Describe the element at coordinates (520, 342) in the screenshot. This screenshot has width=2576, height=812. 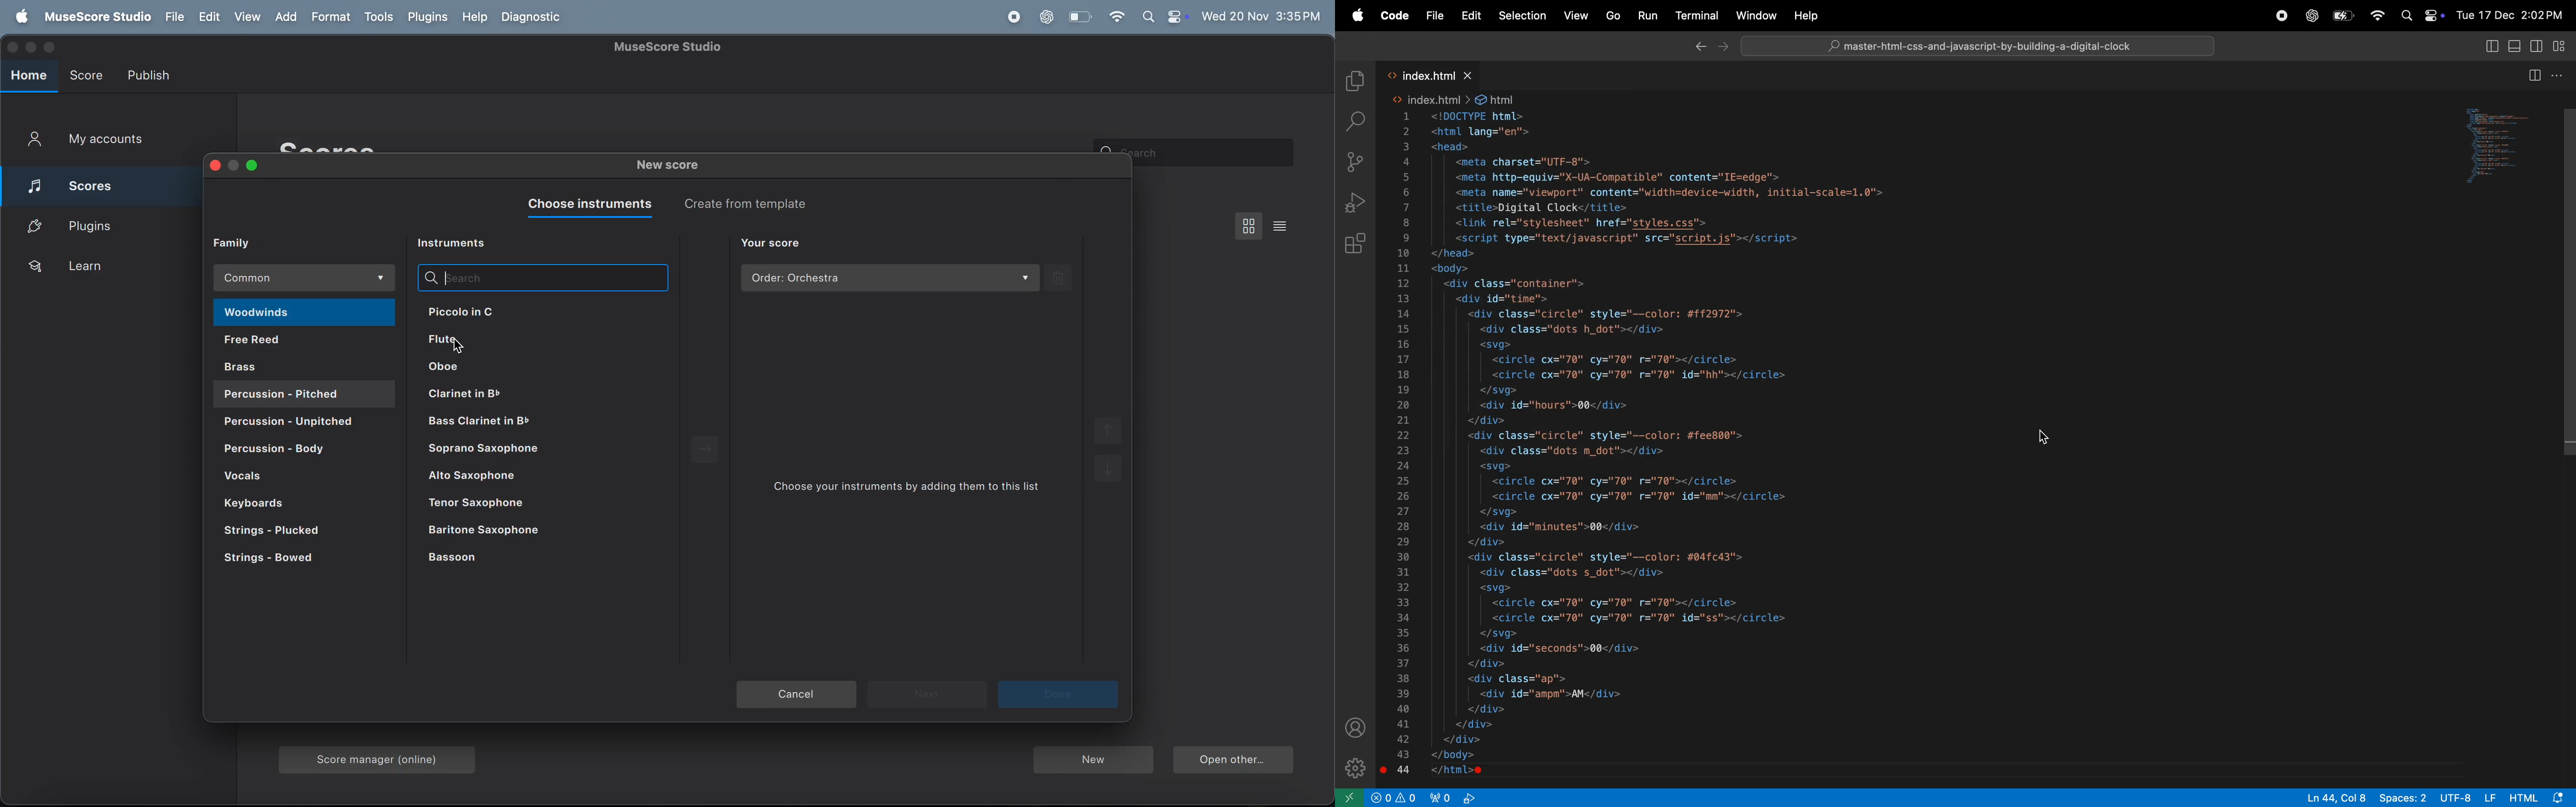
I see `flute` at that location.